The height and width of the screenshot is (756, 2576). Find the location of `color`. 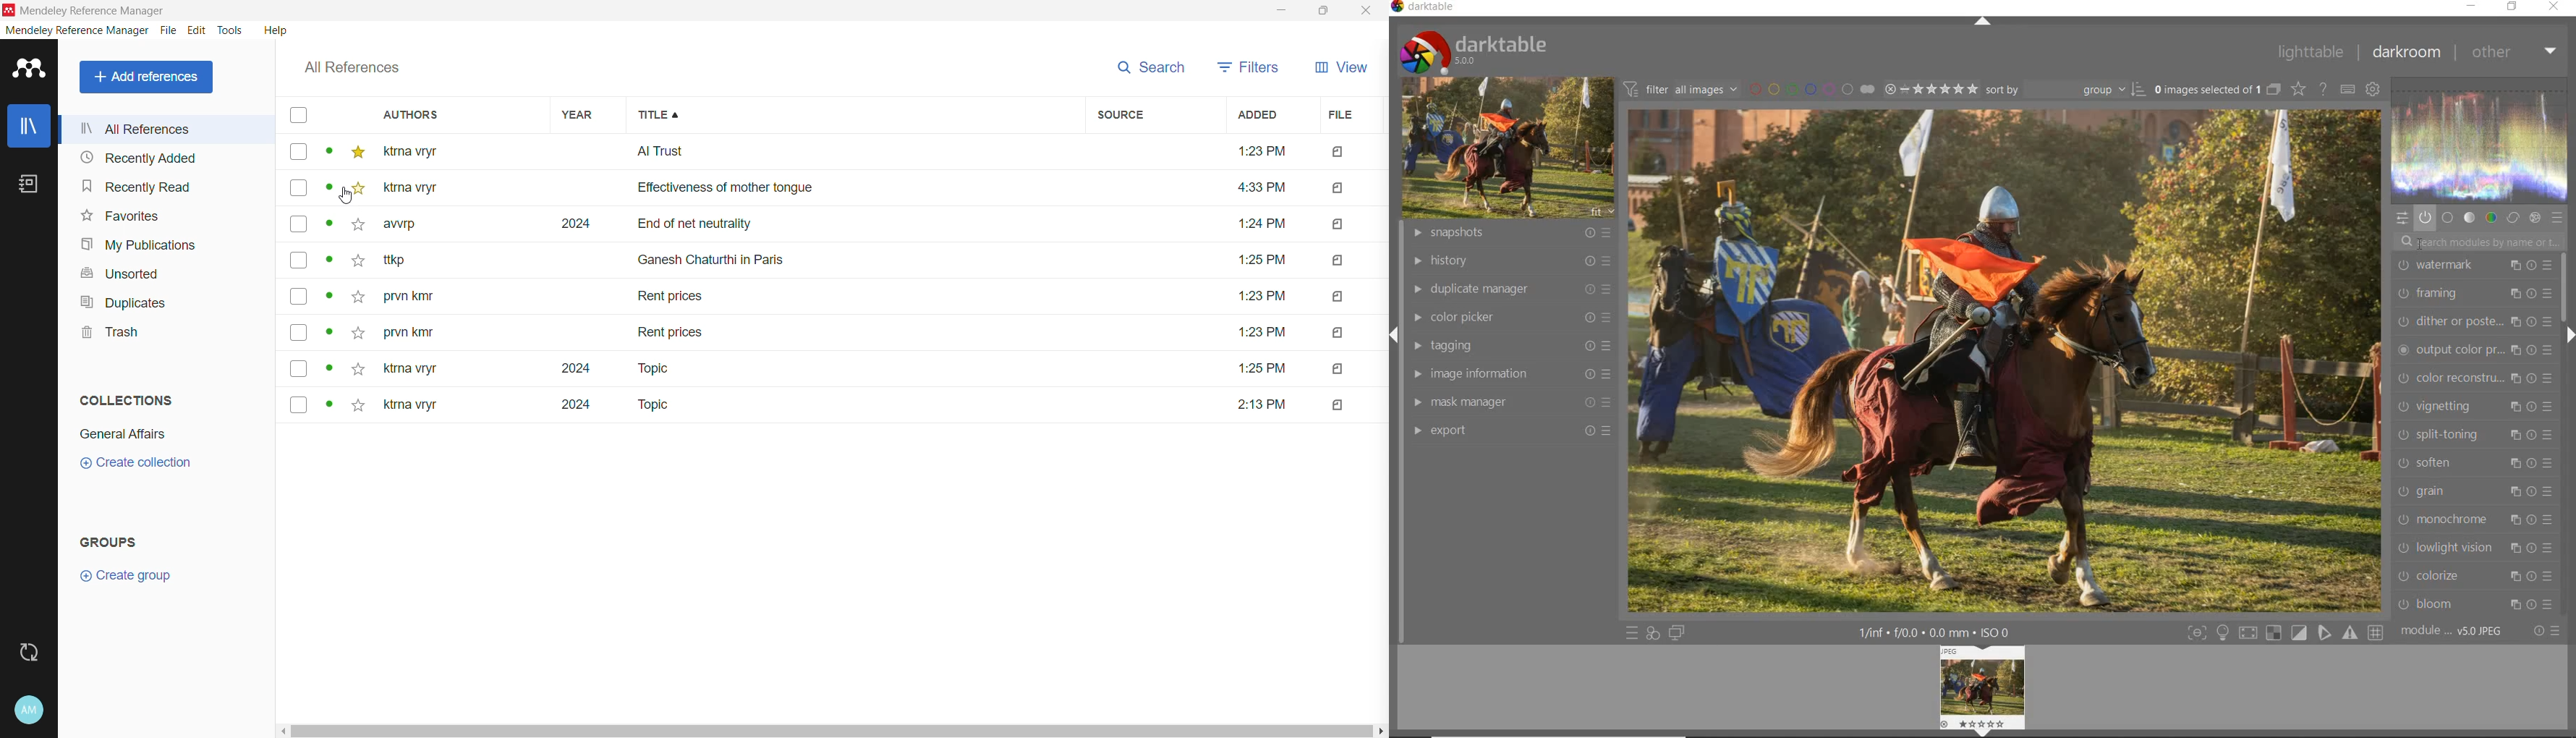

color is located at coordinates (2492, 216).